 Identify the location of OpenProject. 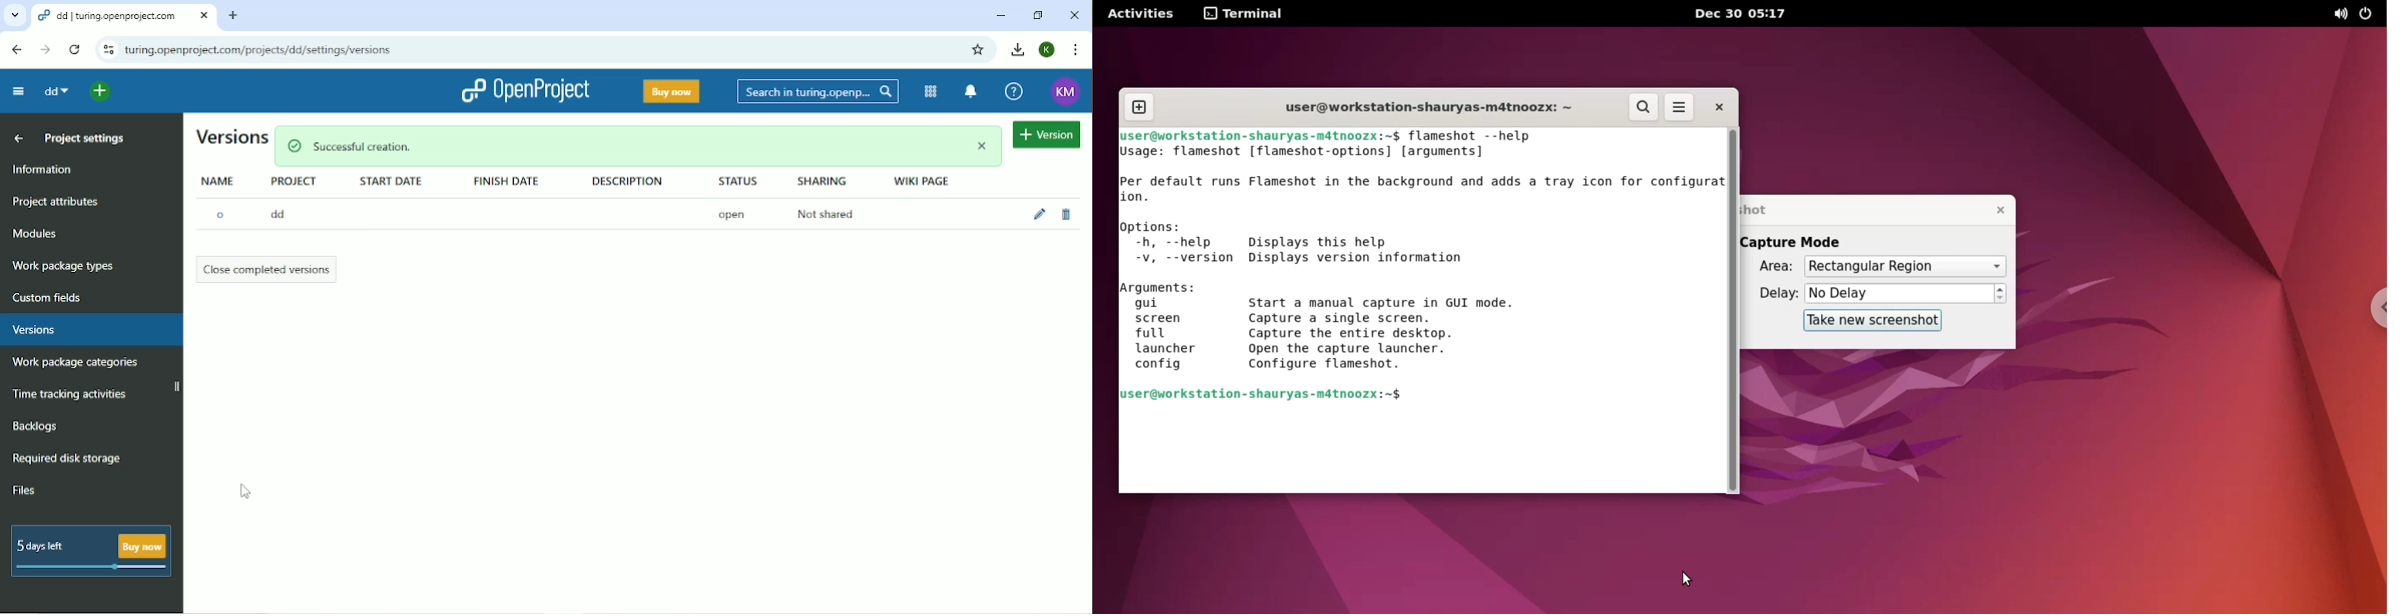
(525, 91).